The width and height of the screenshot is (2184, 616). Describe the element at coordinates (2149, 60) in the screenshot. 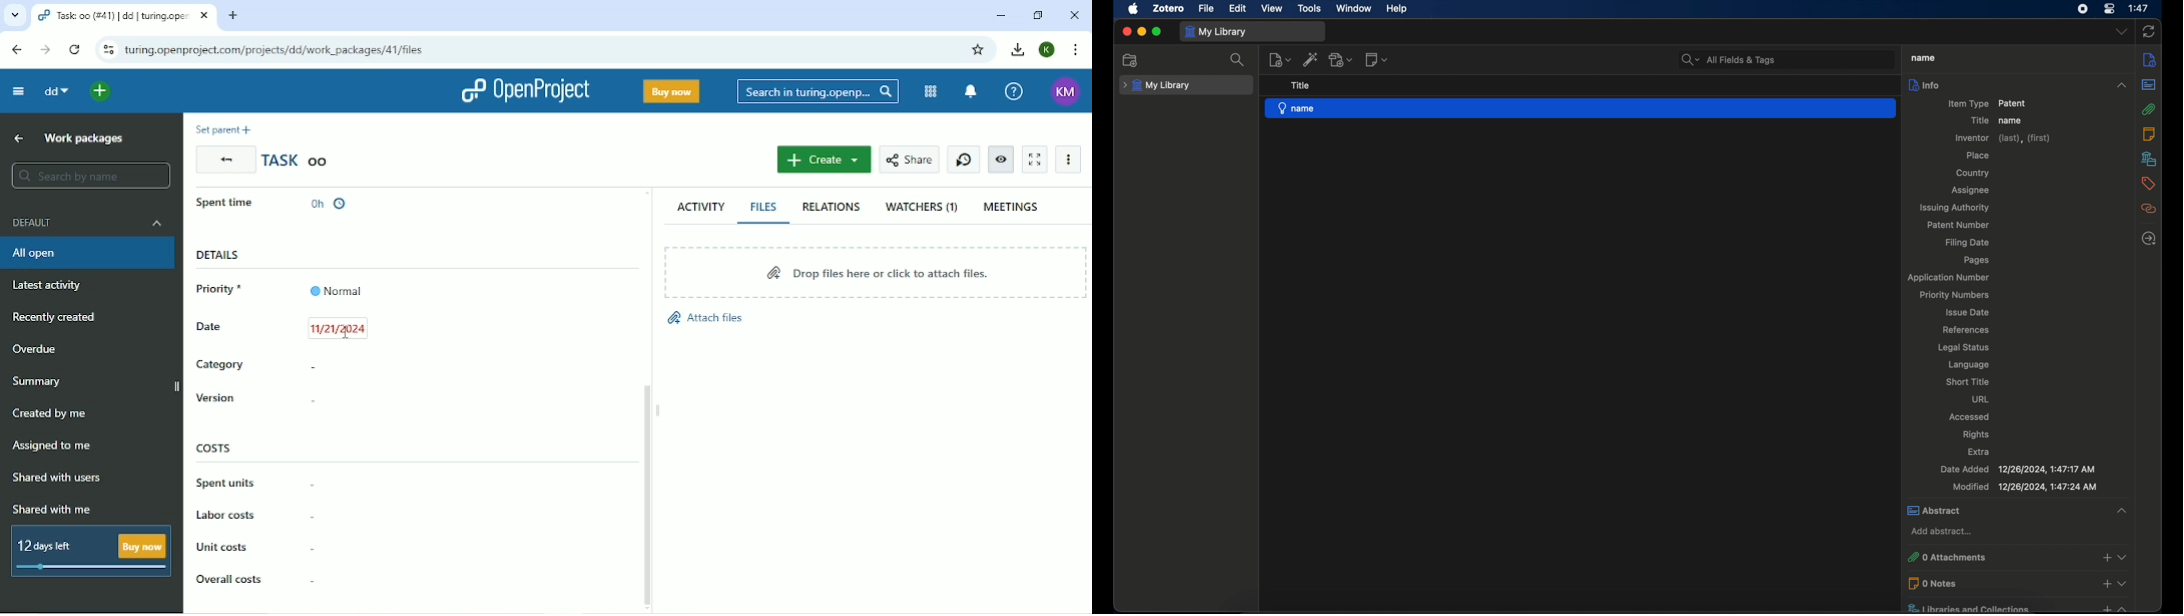

I see `info` at that location.